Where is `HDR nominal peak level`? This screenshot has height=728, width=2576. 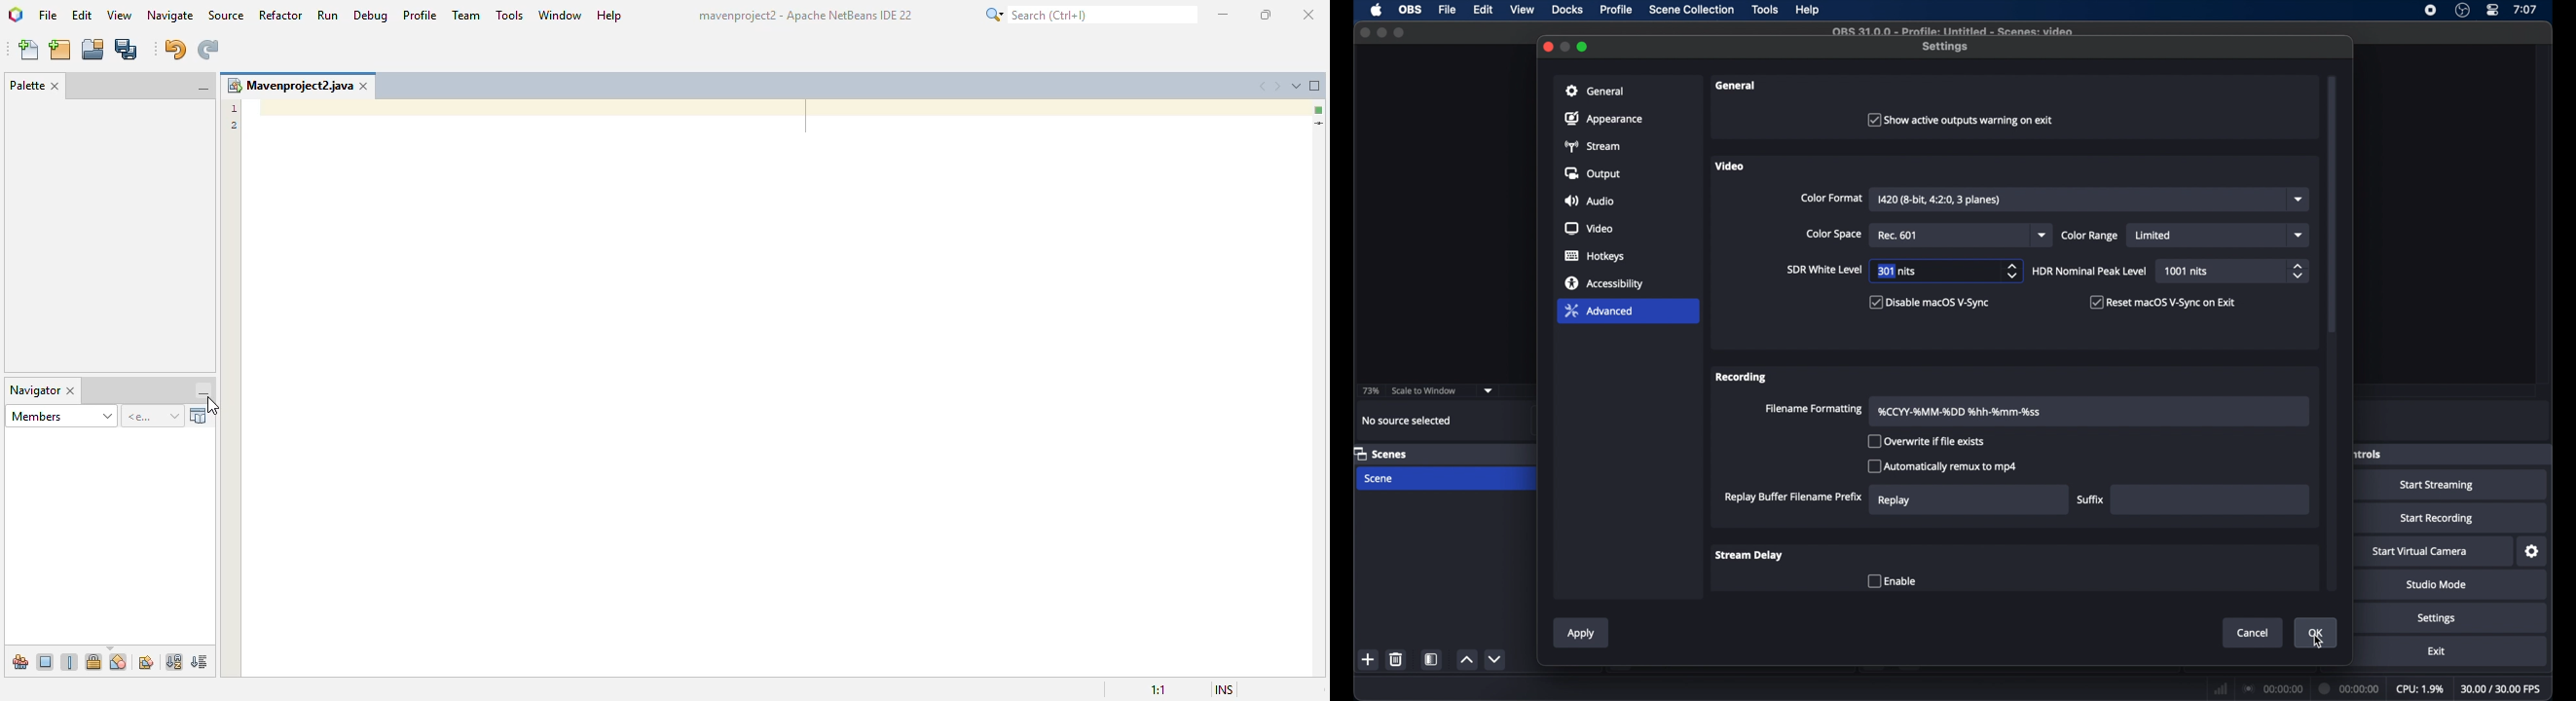
HDR nominal peak level is located at coordinates (2089, 271).